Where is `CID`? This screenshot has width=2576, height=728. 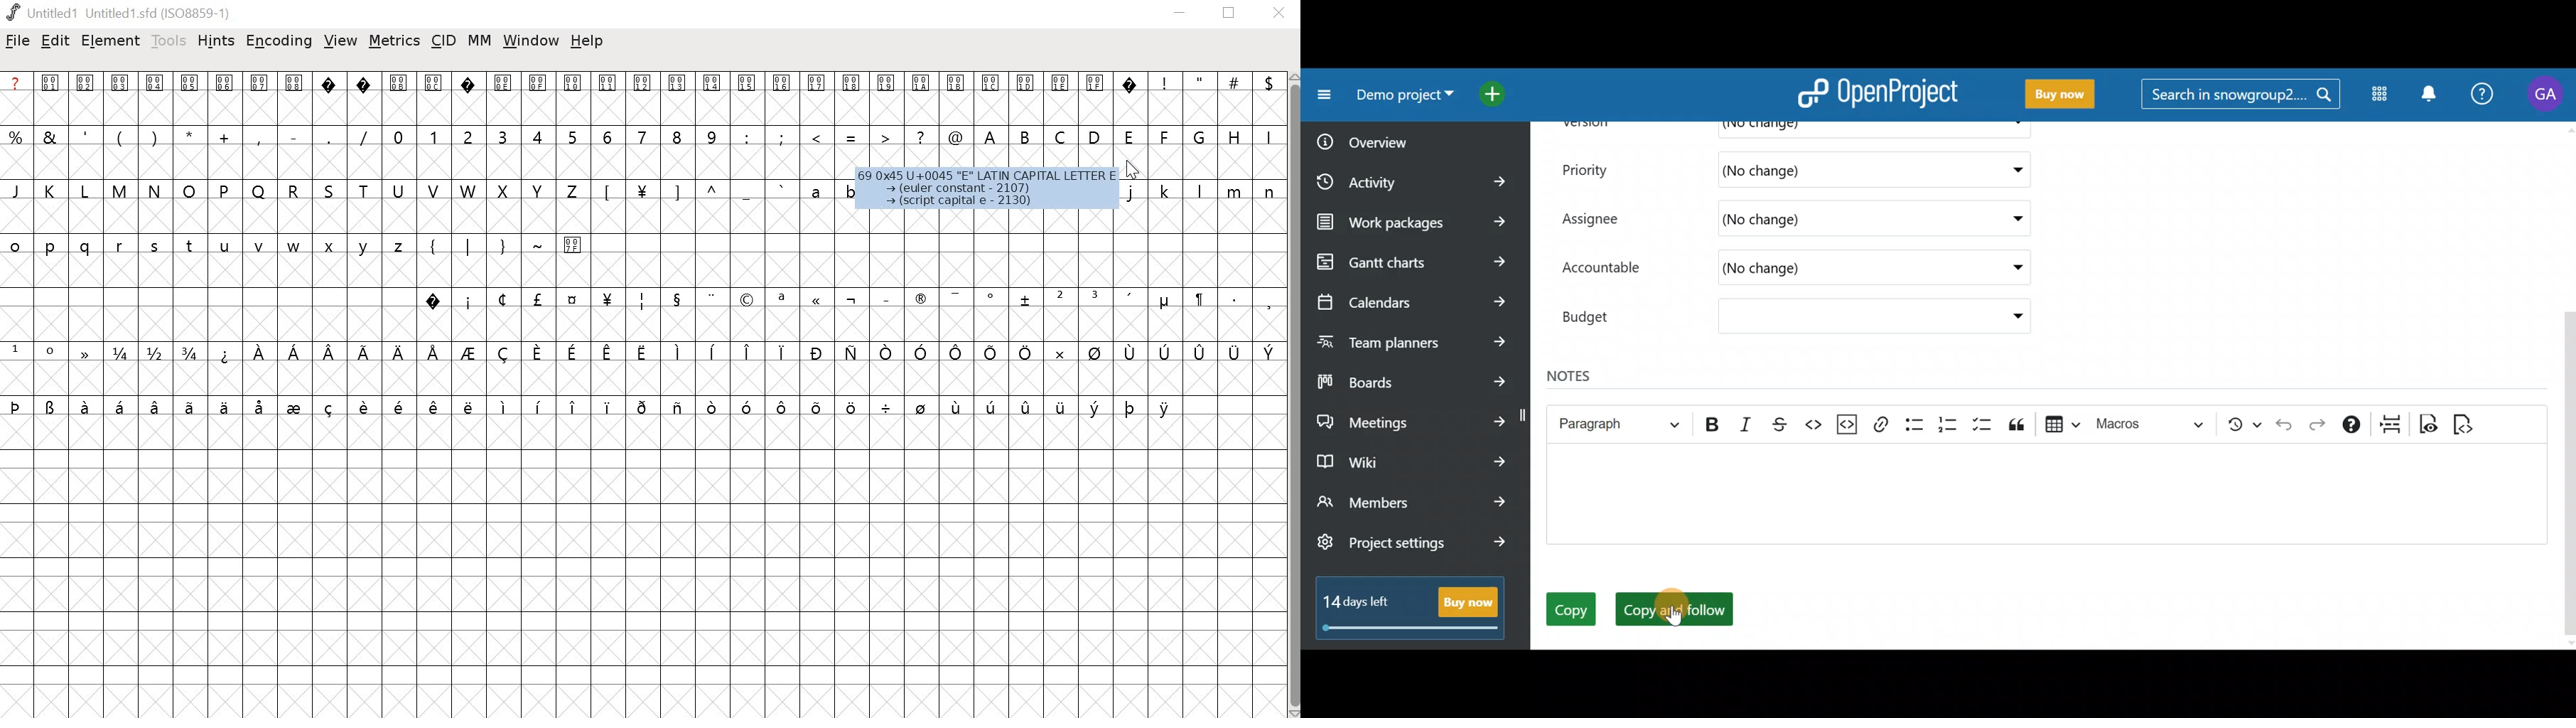
CID is located at coordinates (443, 42).